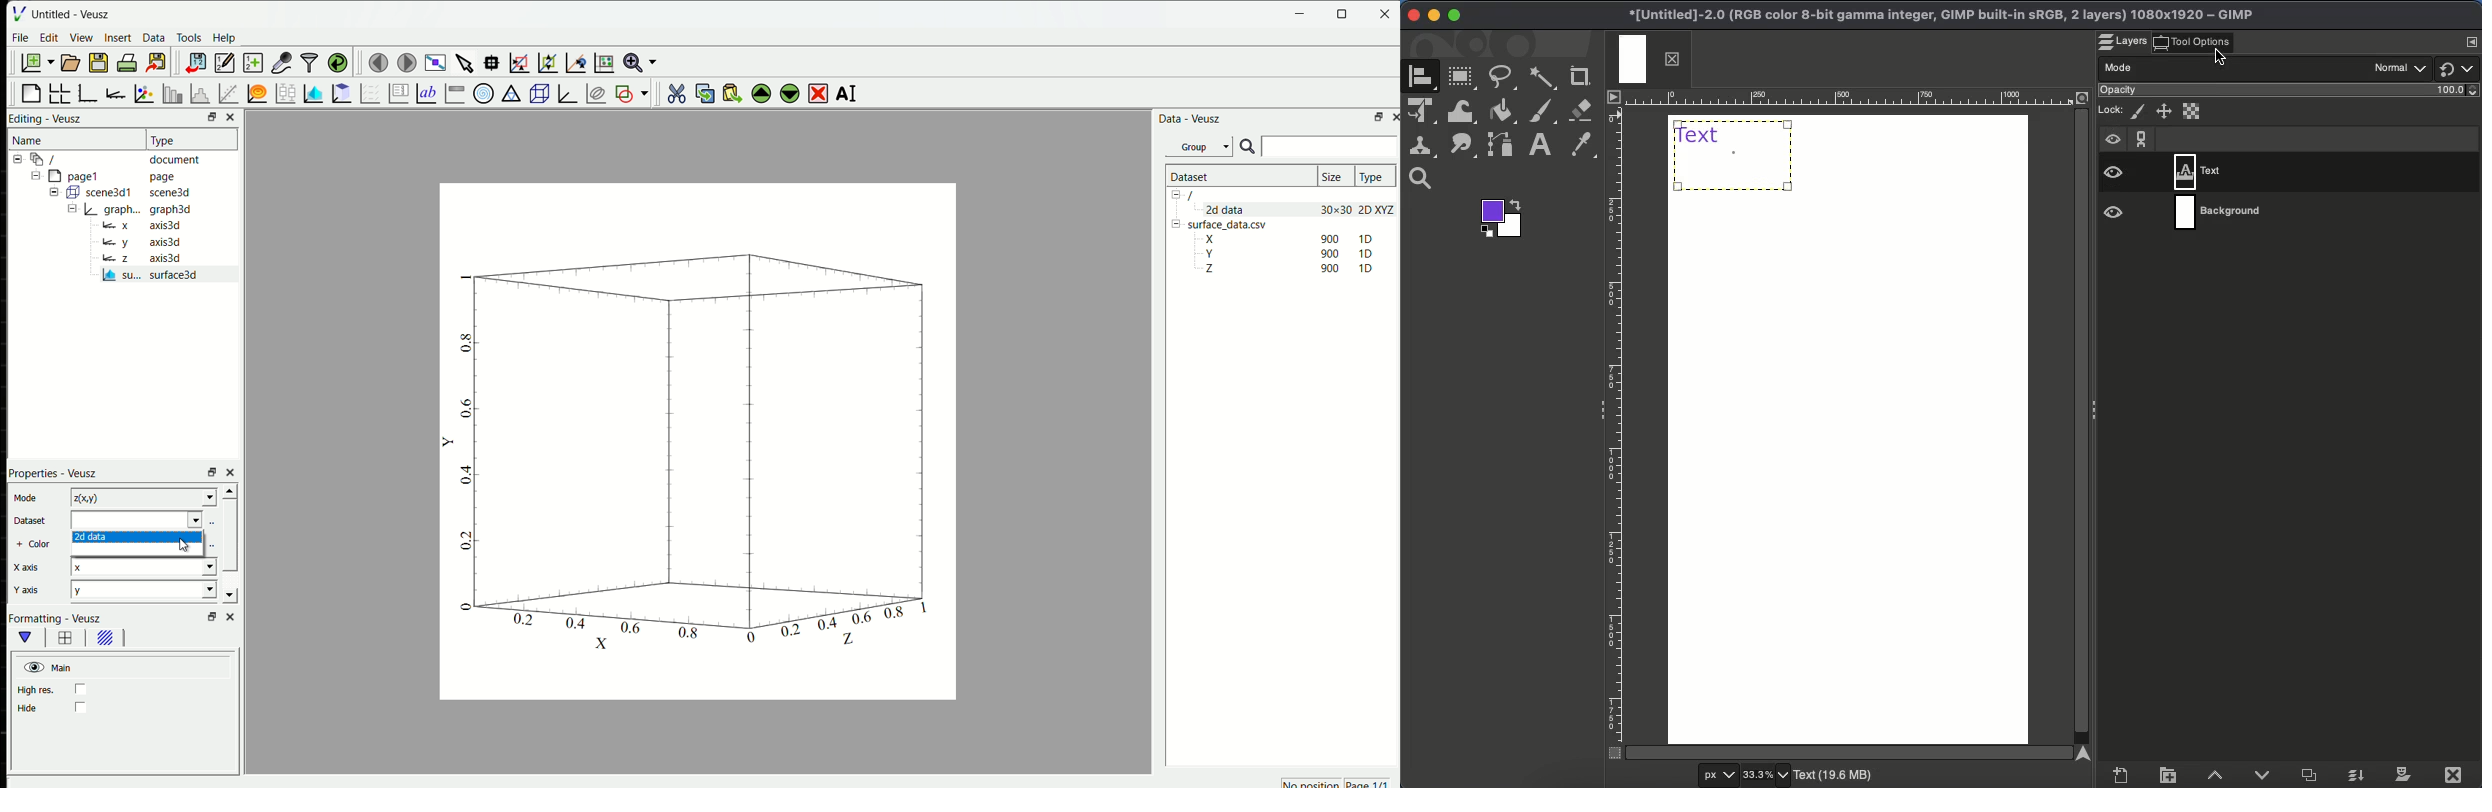 The image size is (2492, 812). Describe the element at coordinates (74, 176) in the screenshot. I see `page1` at that location.